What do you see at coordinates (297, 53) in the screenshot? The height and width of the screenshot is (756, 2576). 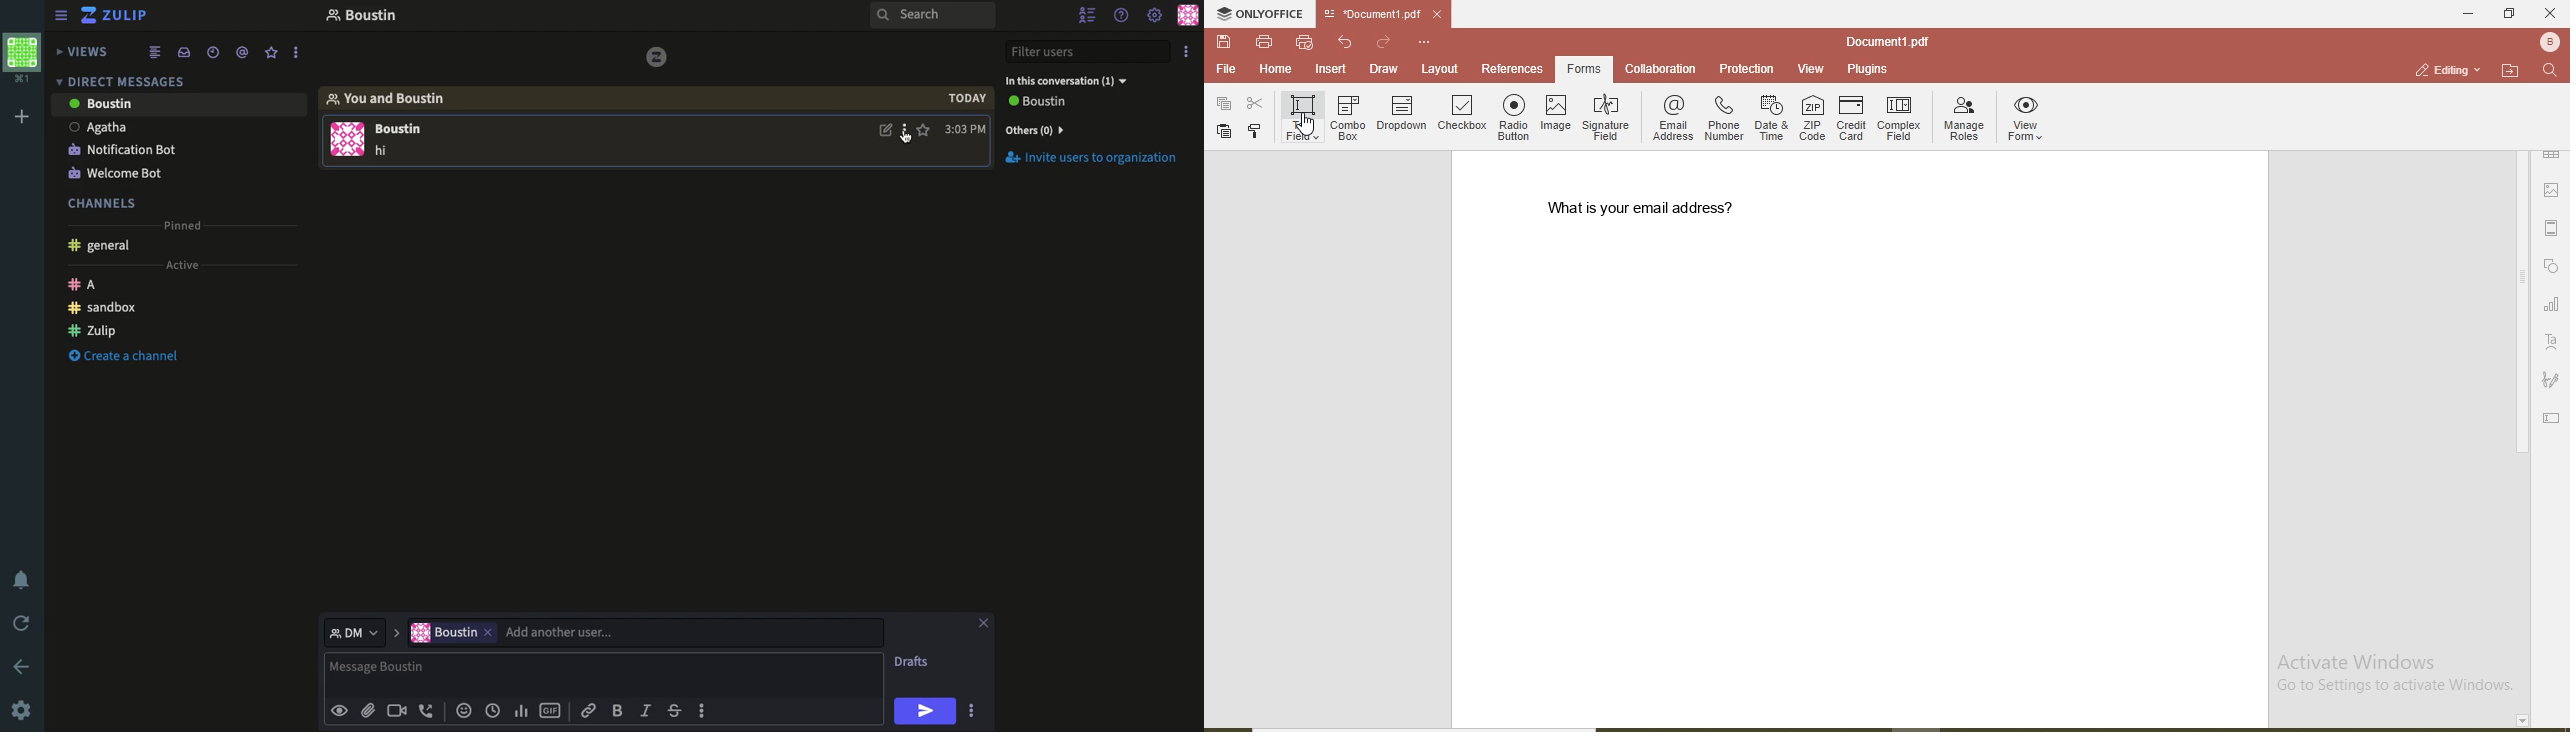 I see `more` at bounding box center [297, 53].